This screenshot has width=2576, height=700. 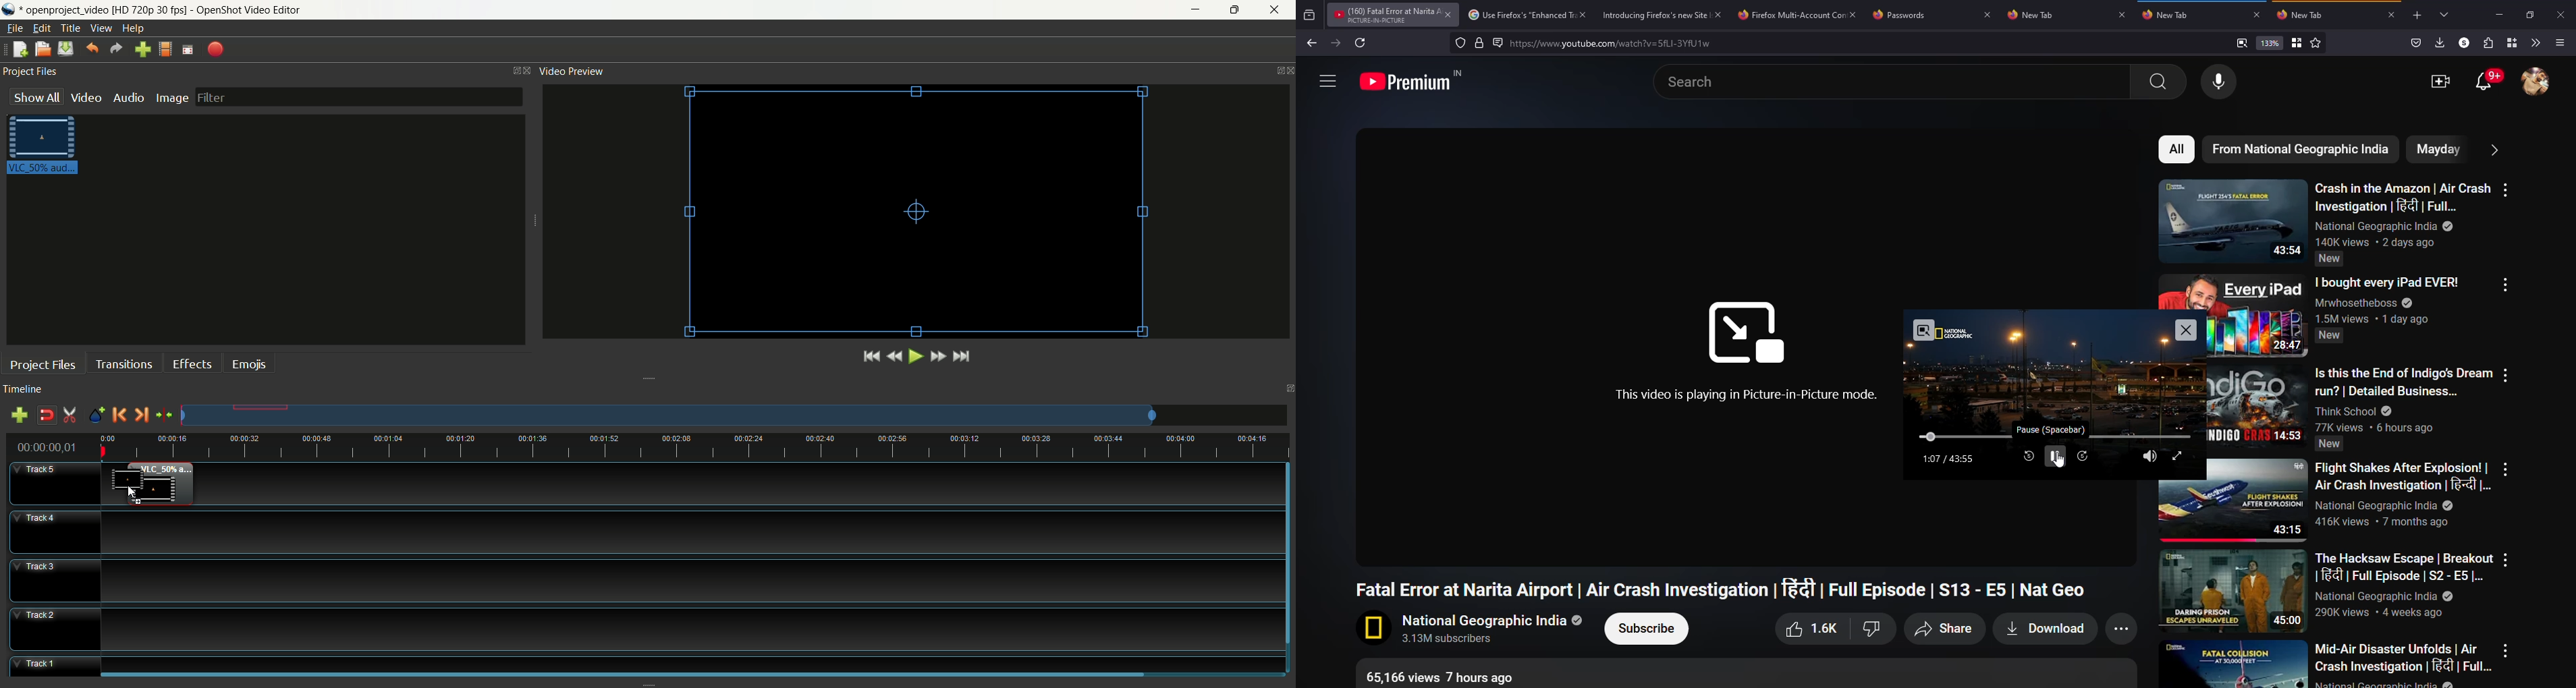 I want to click on add, so click(x=2416, y=16).